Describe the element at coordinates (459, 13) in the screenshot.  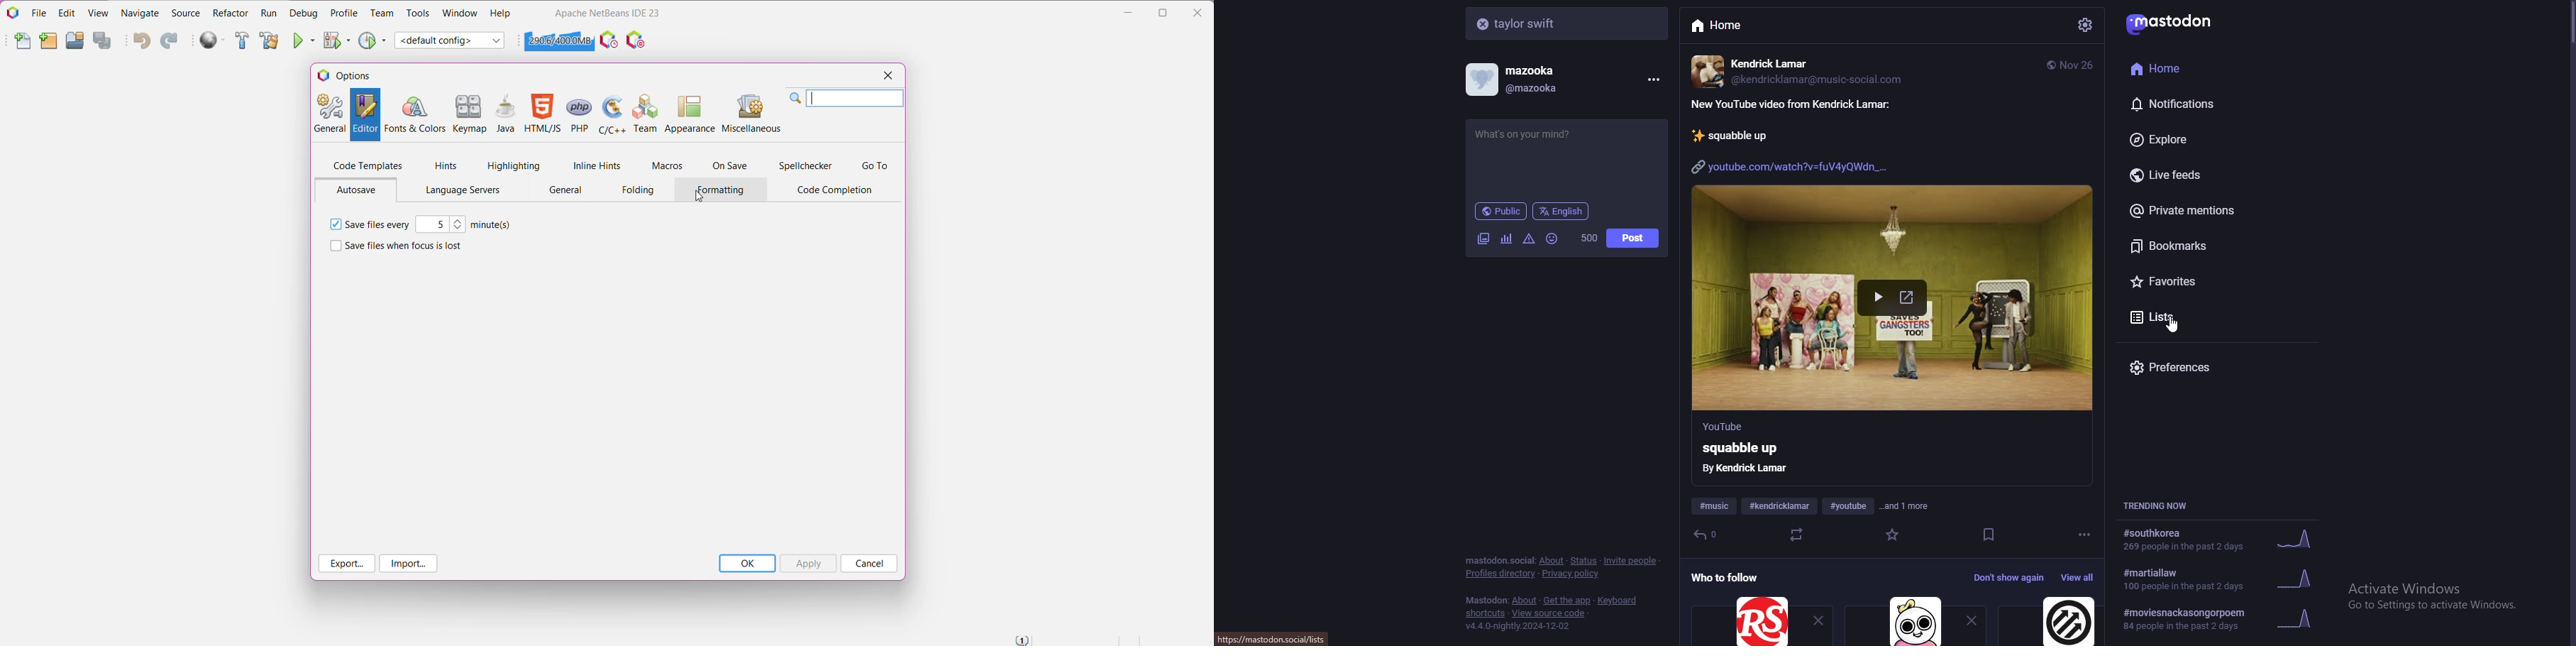
I see `Window` at that location.